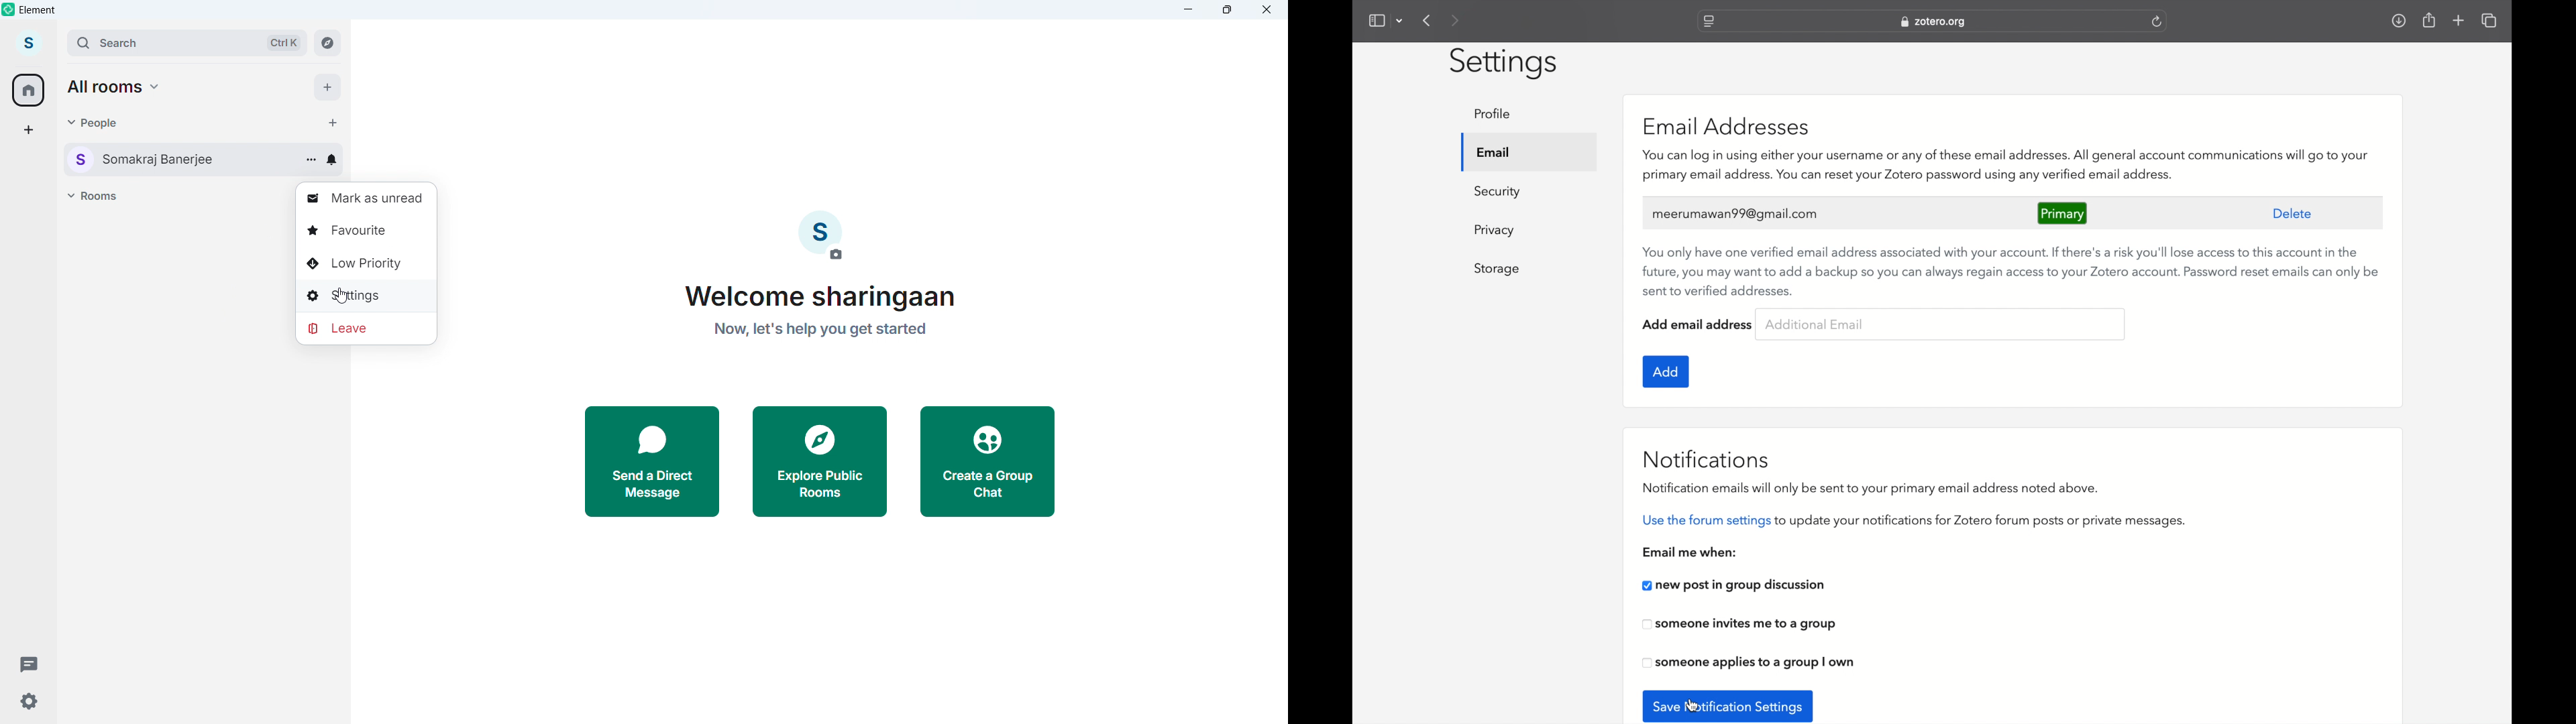 The height and width of the screenshot is (728, 2576). I want to click on Mark as unread , so click(363, 196).